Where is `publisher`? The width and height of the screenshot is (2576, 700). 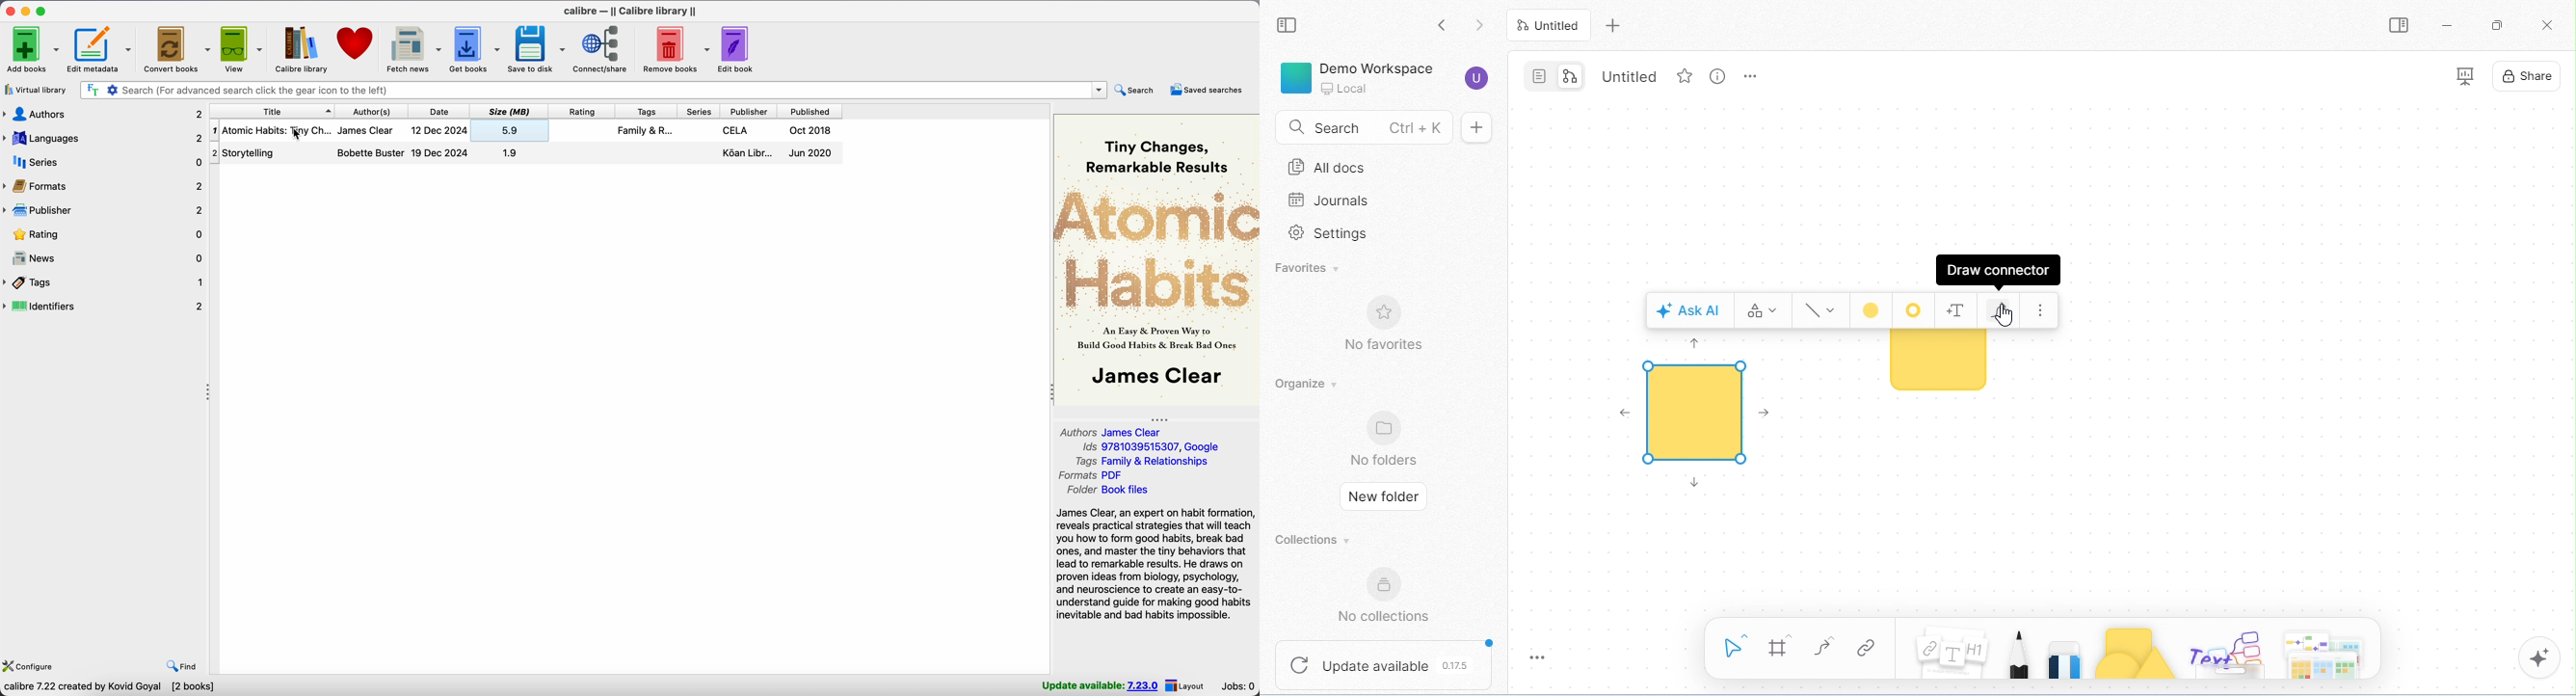 publisher is located at coordinates (750, 112).